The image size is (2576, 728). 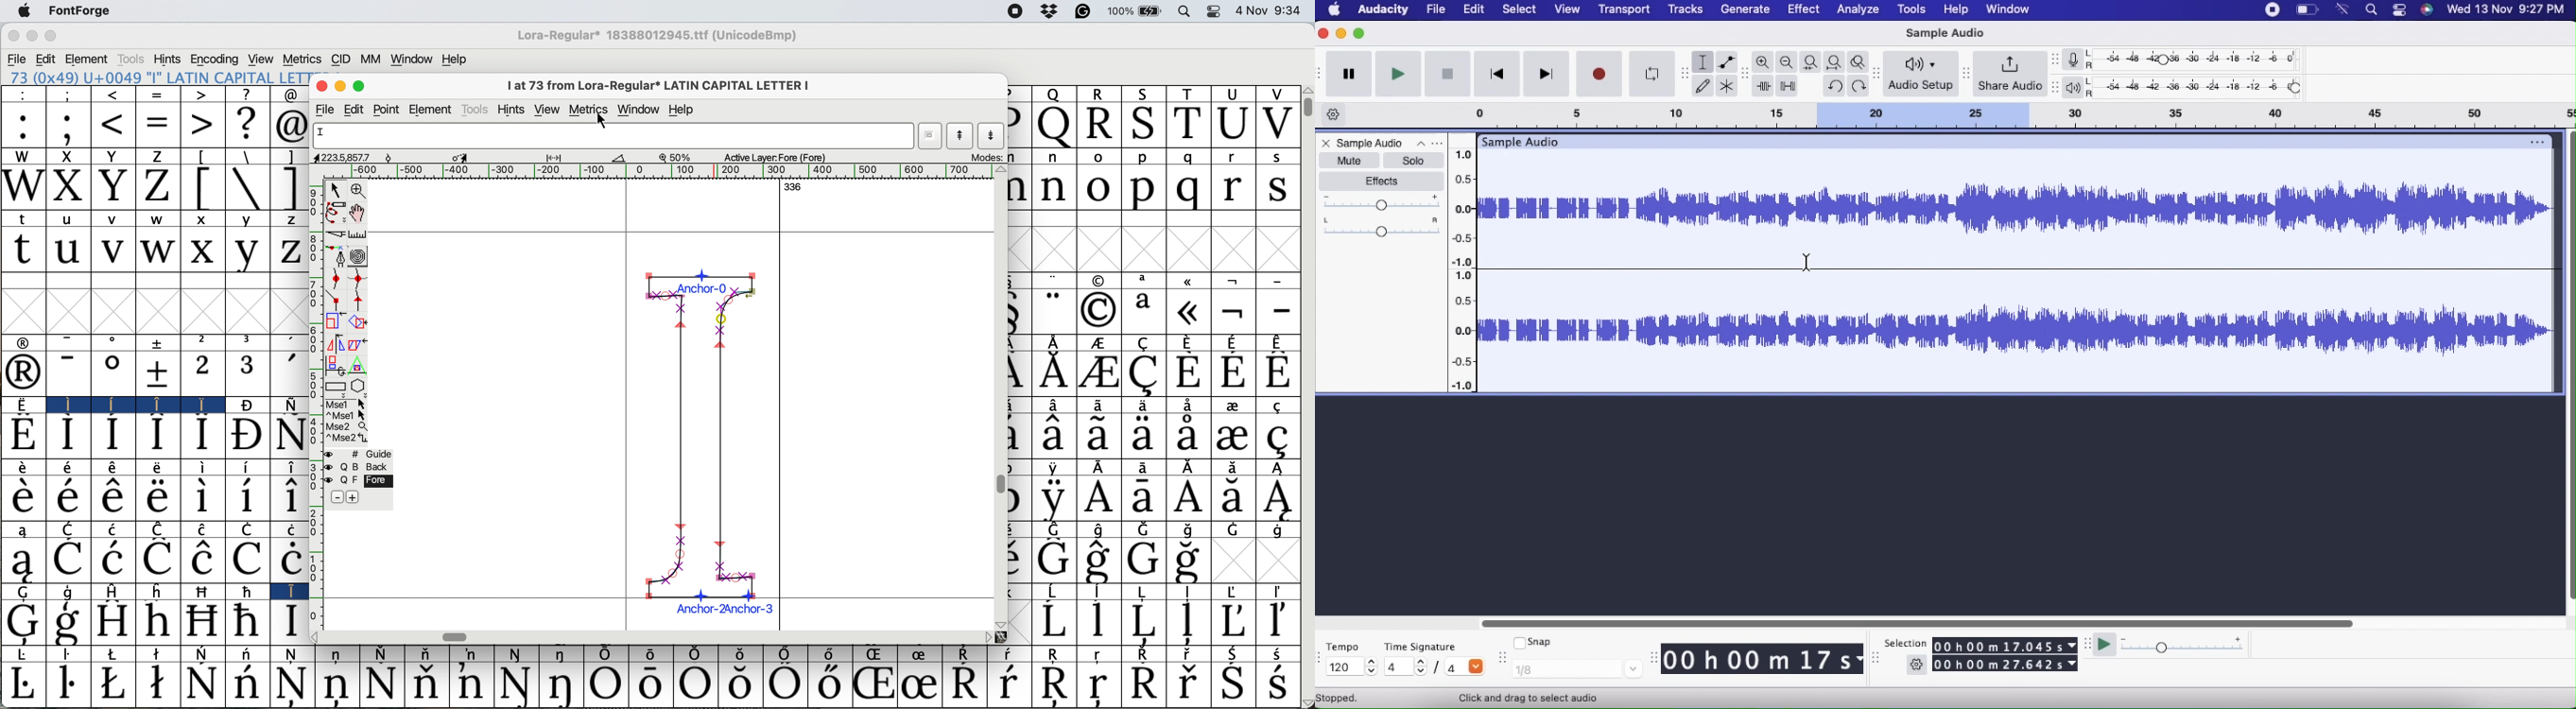 I want to click on Symbol, so click(x=1188, y=499).